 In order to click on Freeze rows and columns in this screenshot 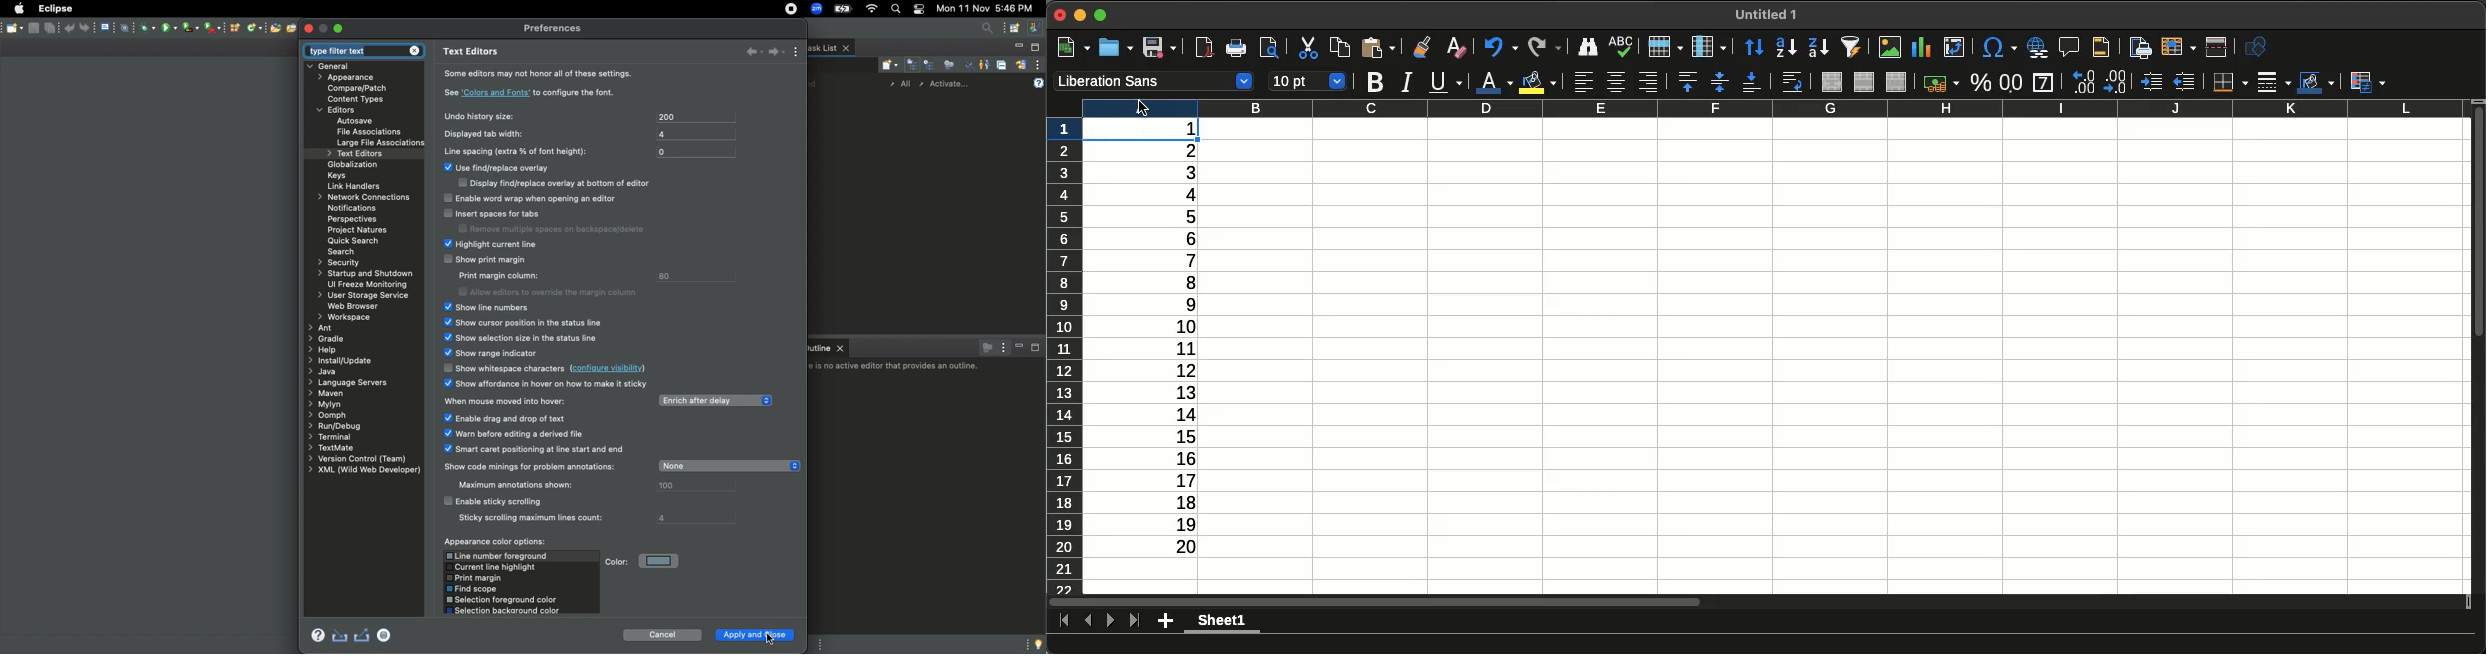, I will do `click(2179, 46)`.